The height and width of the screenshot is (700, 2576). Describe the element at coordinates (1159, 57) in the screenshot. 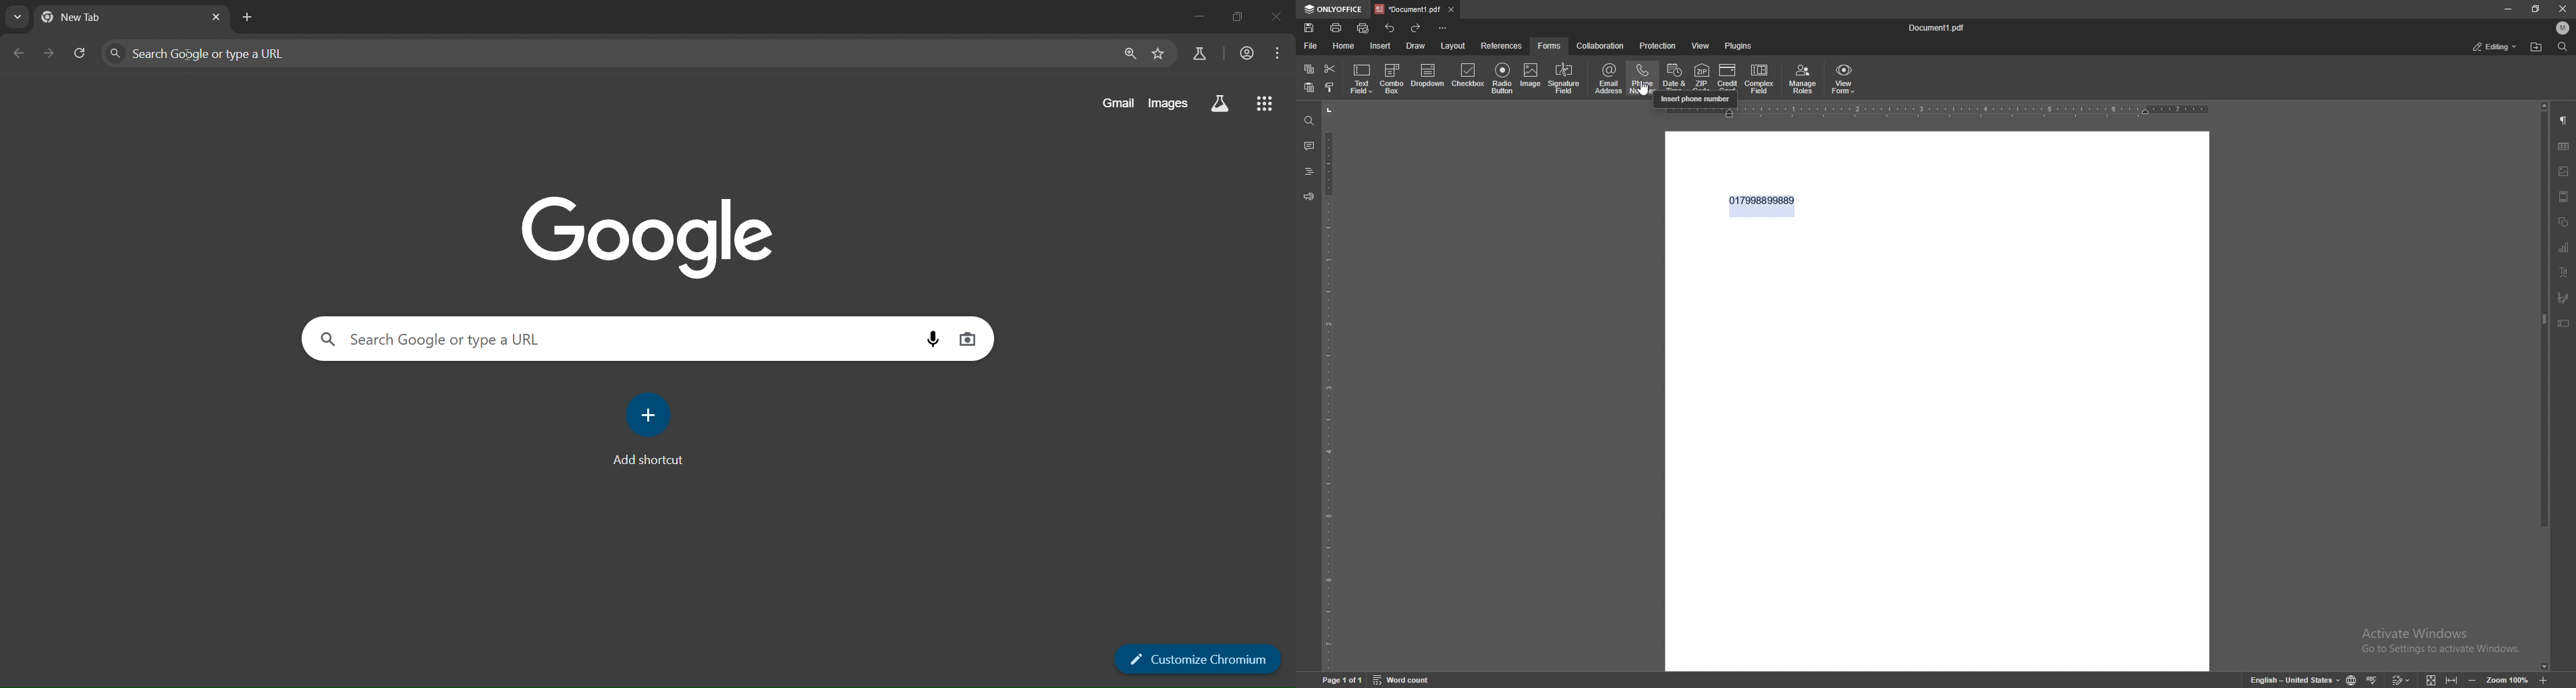

I see `bookmark page` at that location.